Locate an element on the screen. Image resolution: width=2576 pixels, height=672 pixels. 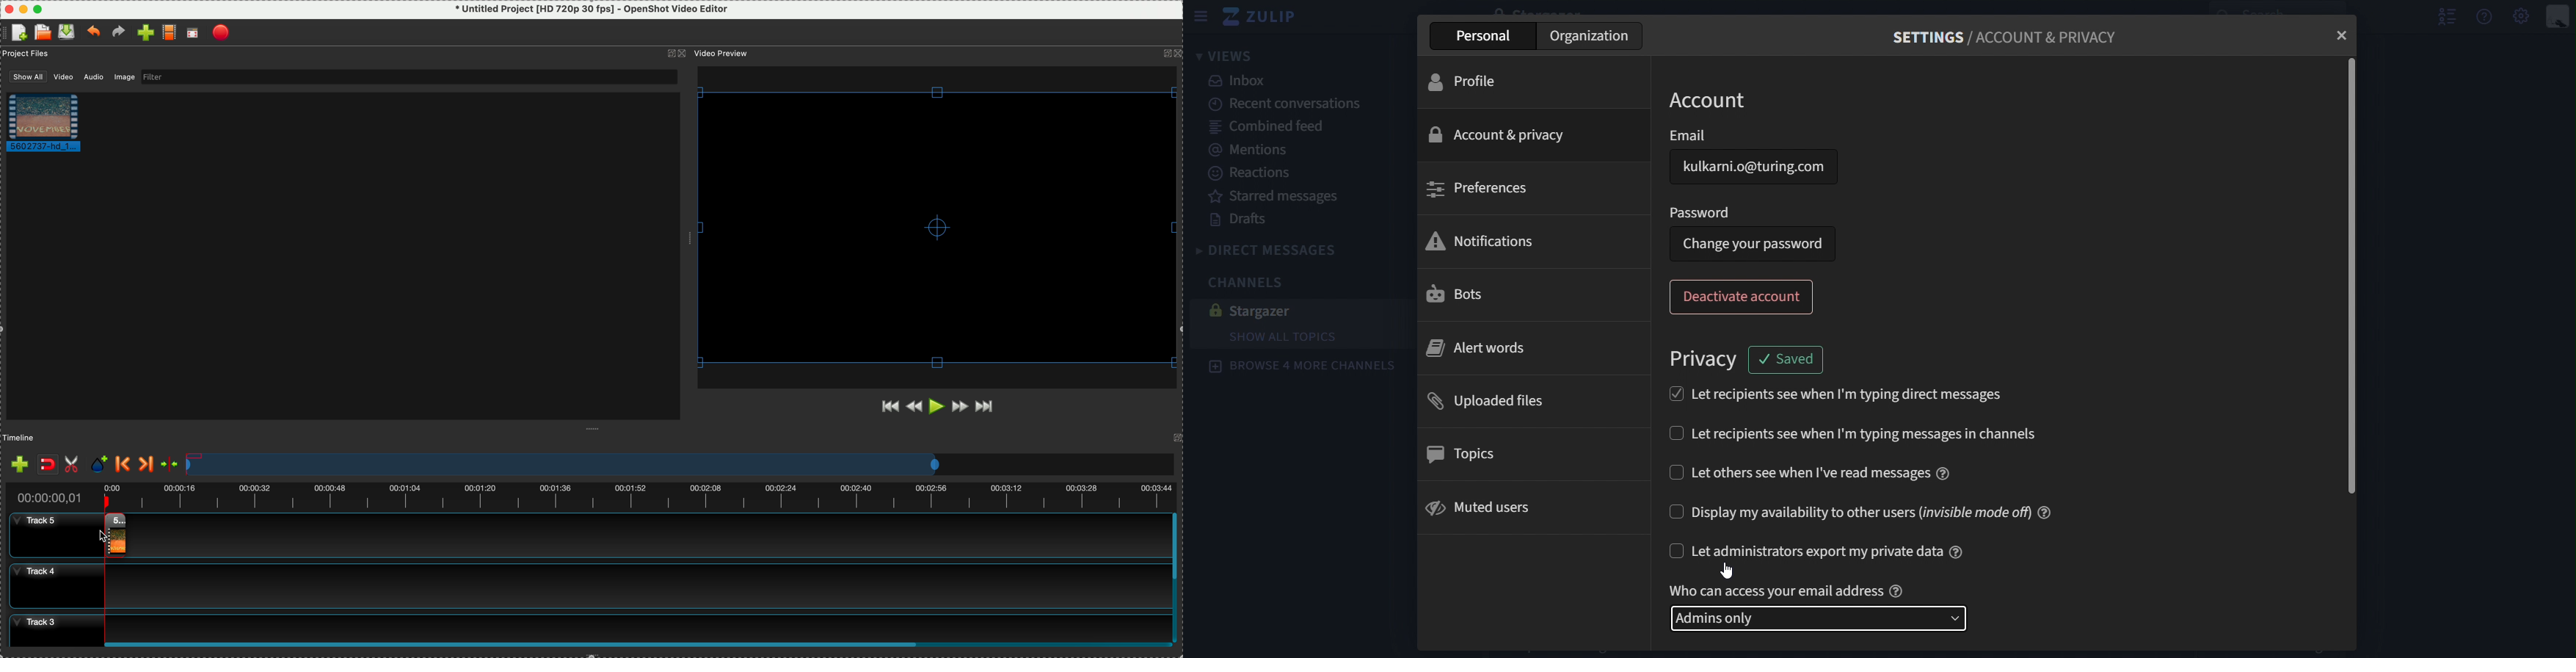
sidebar is located at coordinates (1203, 15).